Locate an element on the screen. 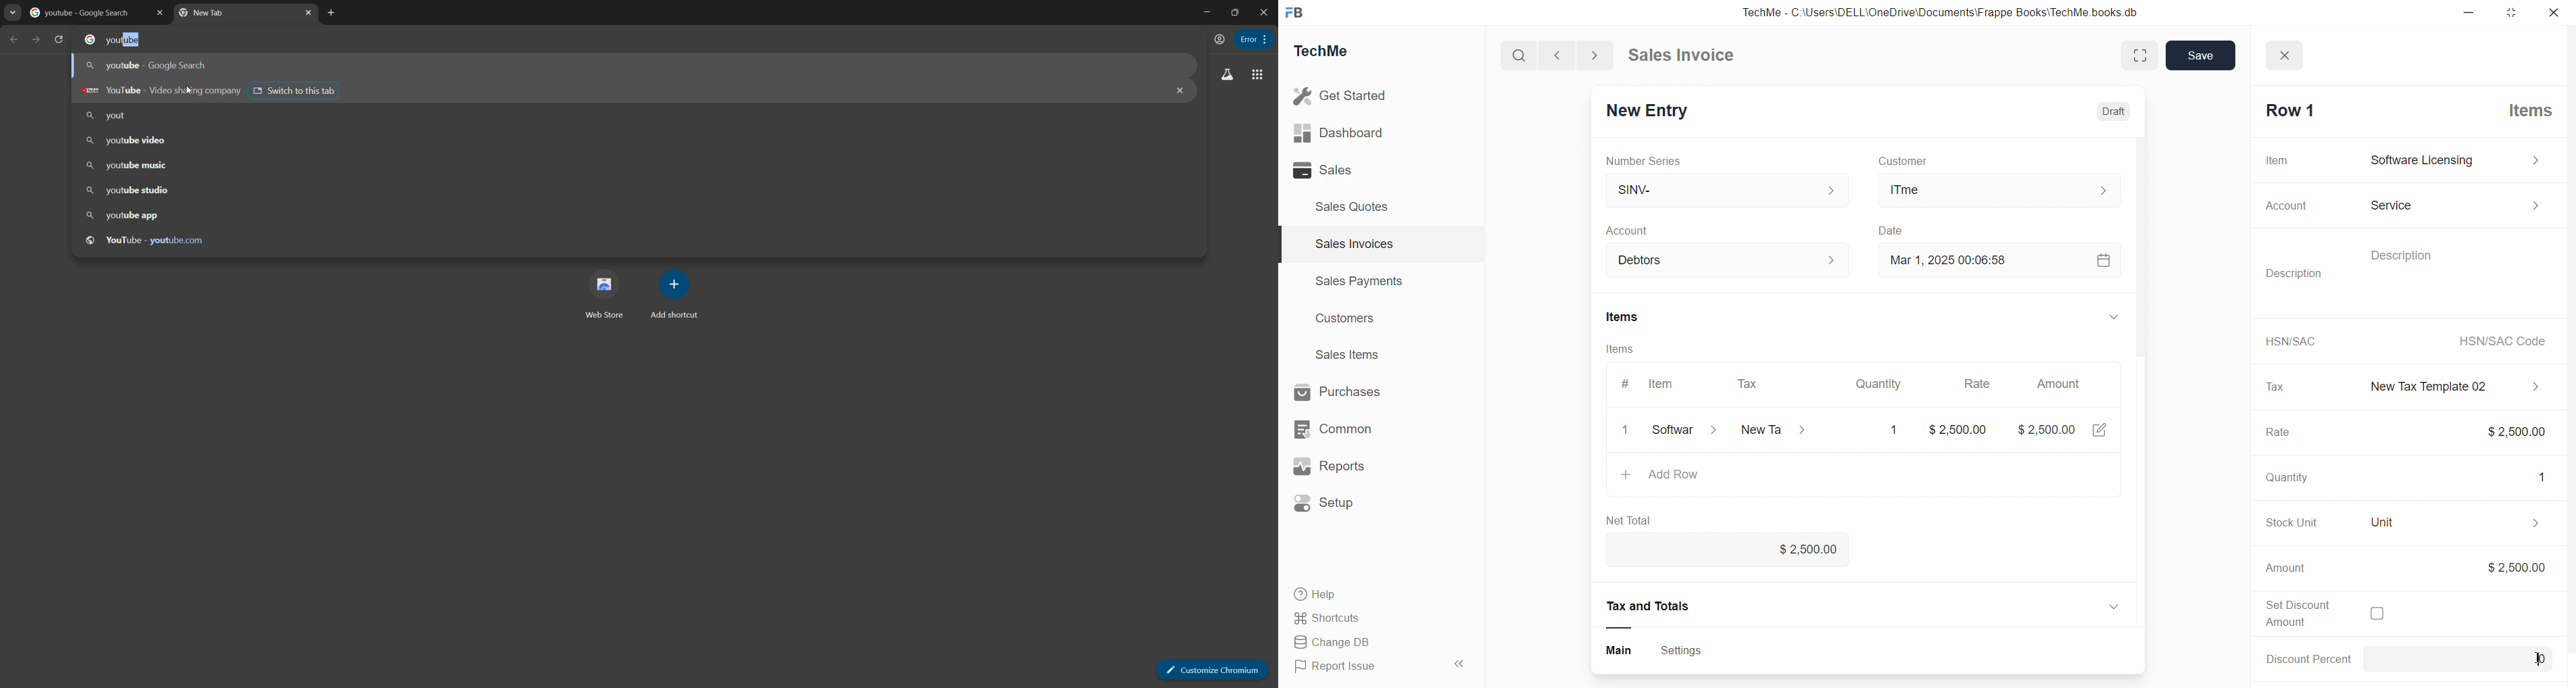  youtube google search is located at coordinates (82, 14).